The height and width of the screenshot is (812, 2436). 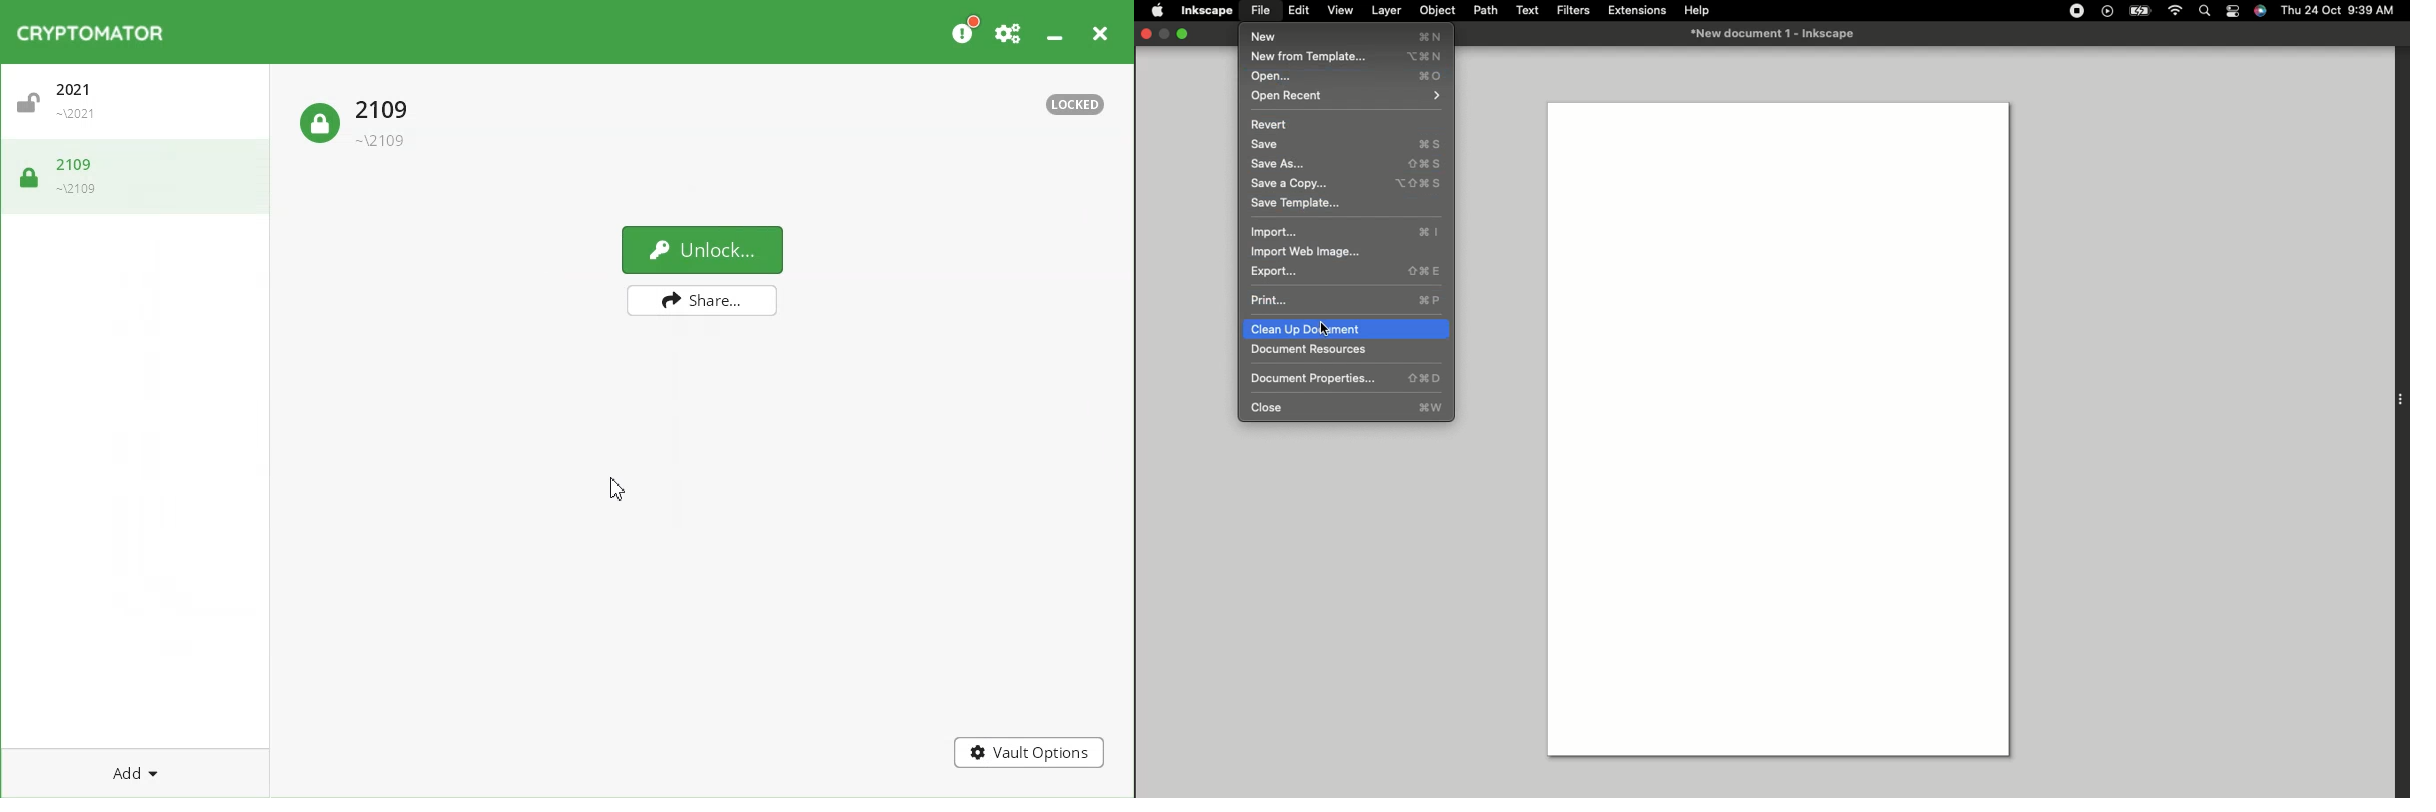 I want to click on Preferences, so click(x=1009, y=32).